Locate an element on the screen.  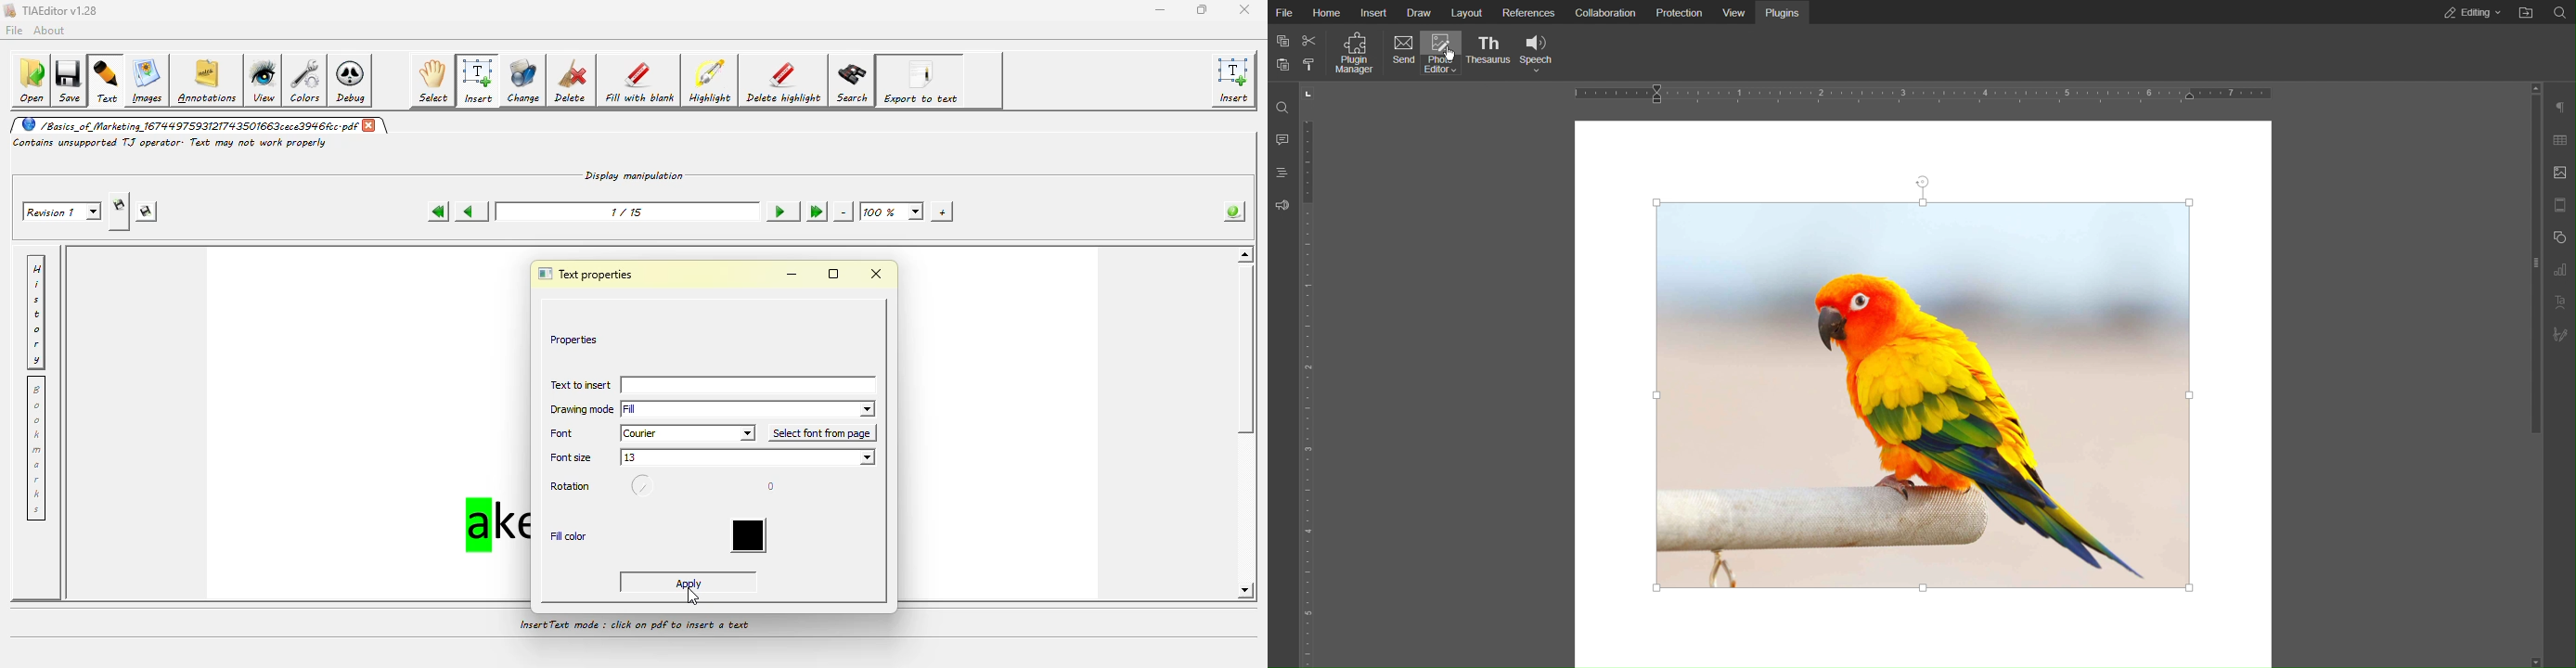
Copy style is located at coordinates (1308, 62).